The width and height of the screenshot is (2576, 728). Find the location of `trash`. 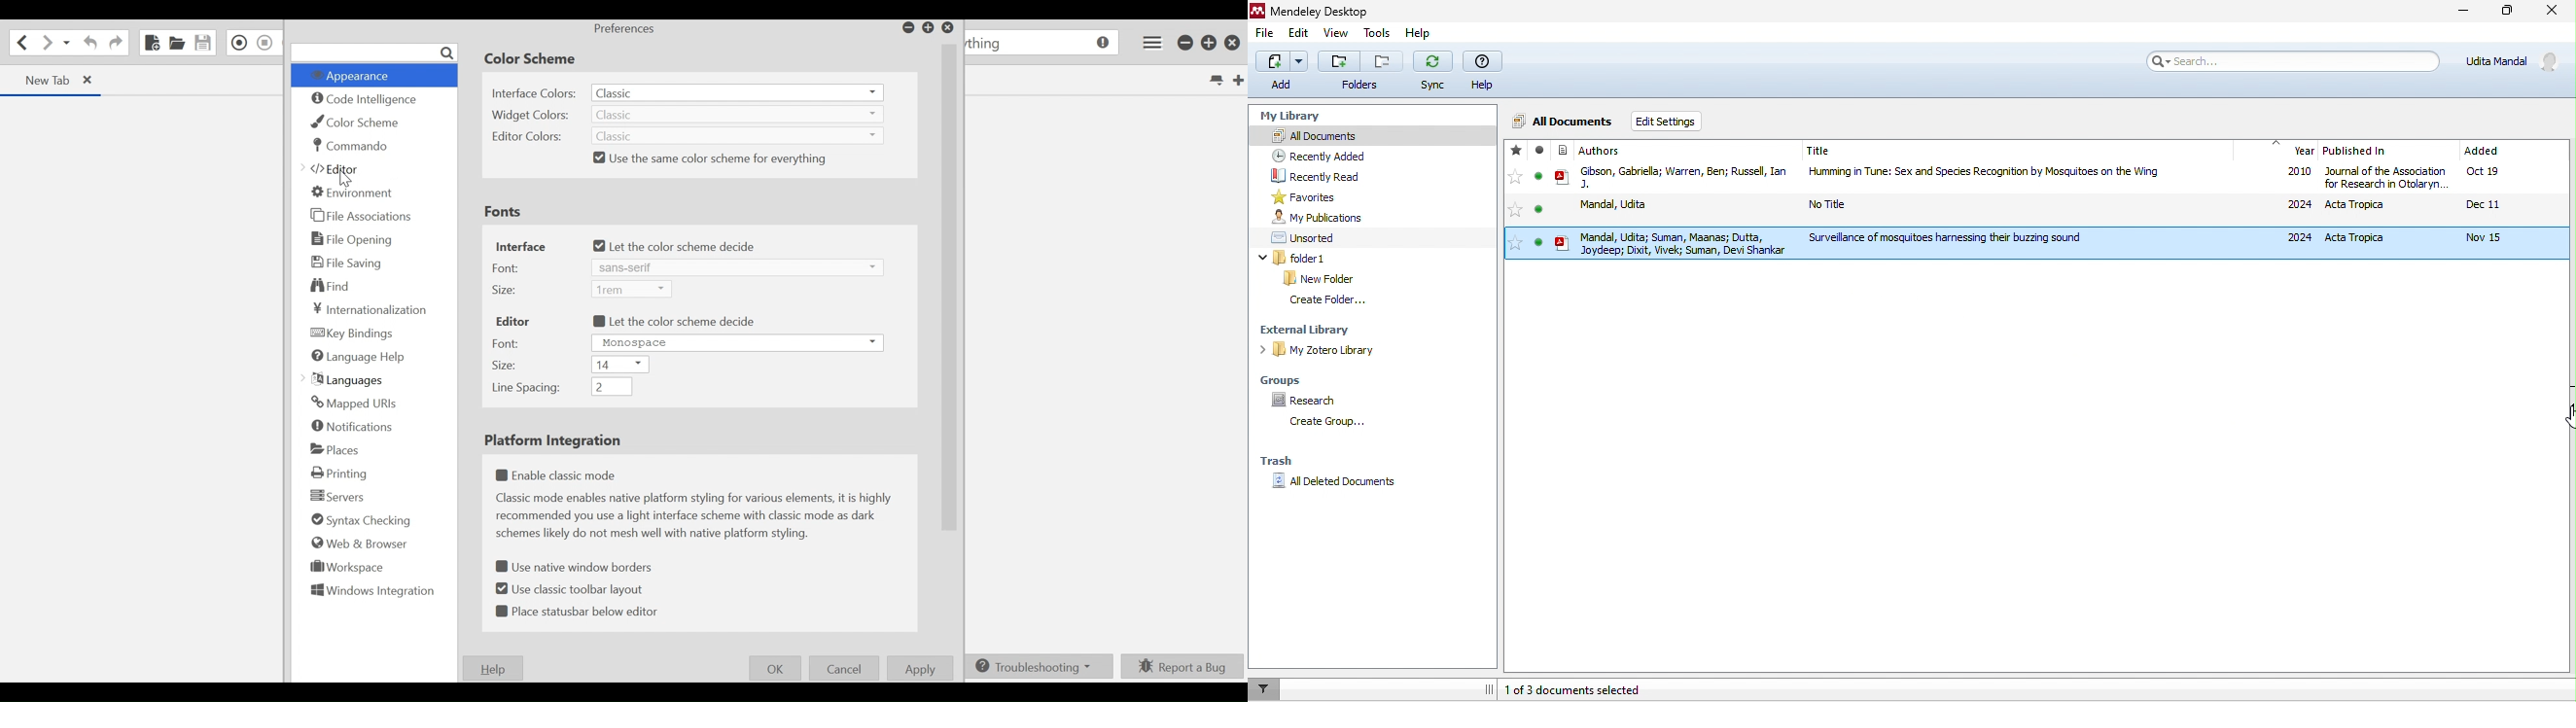

trash is located at coordinates (1277, 460).